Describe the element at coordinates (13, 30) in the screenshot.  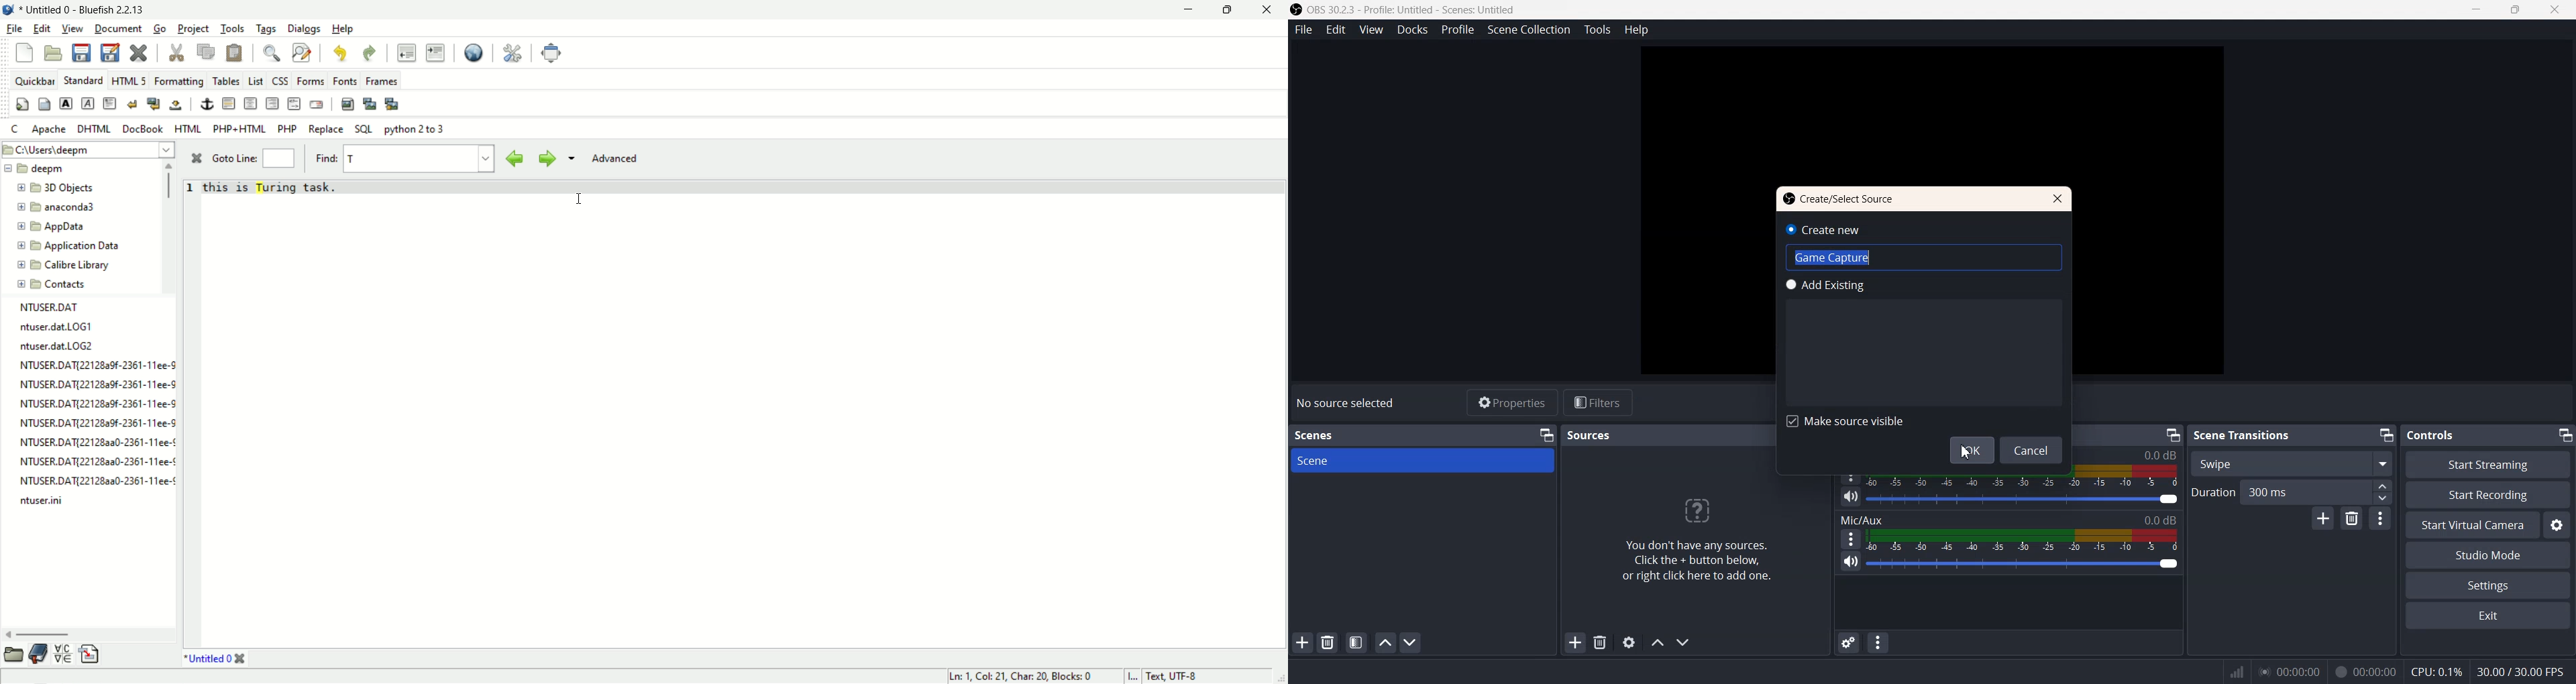
I see `file` at that location.